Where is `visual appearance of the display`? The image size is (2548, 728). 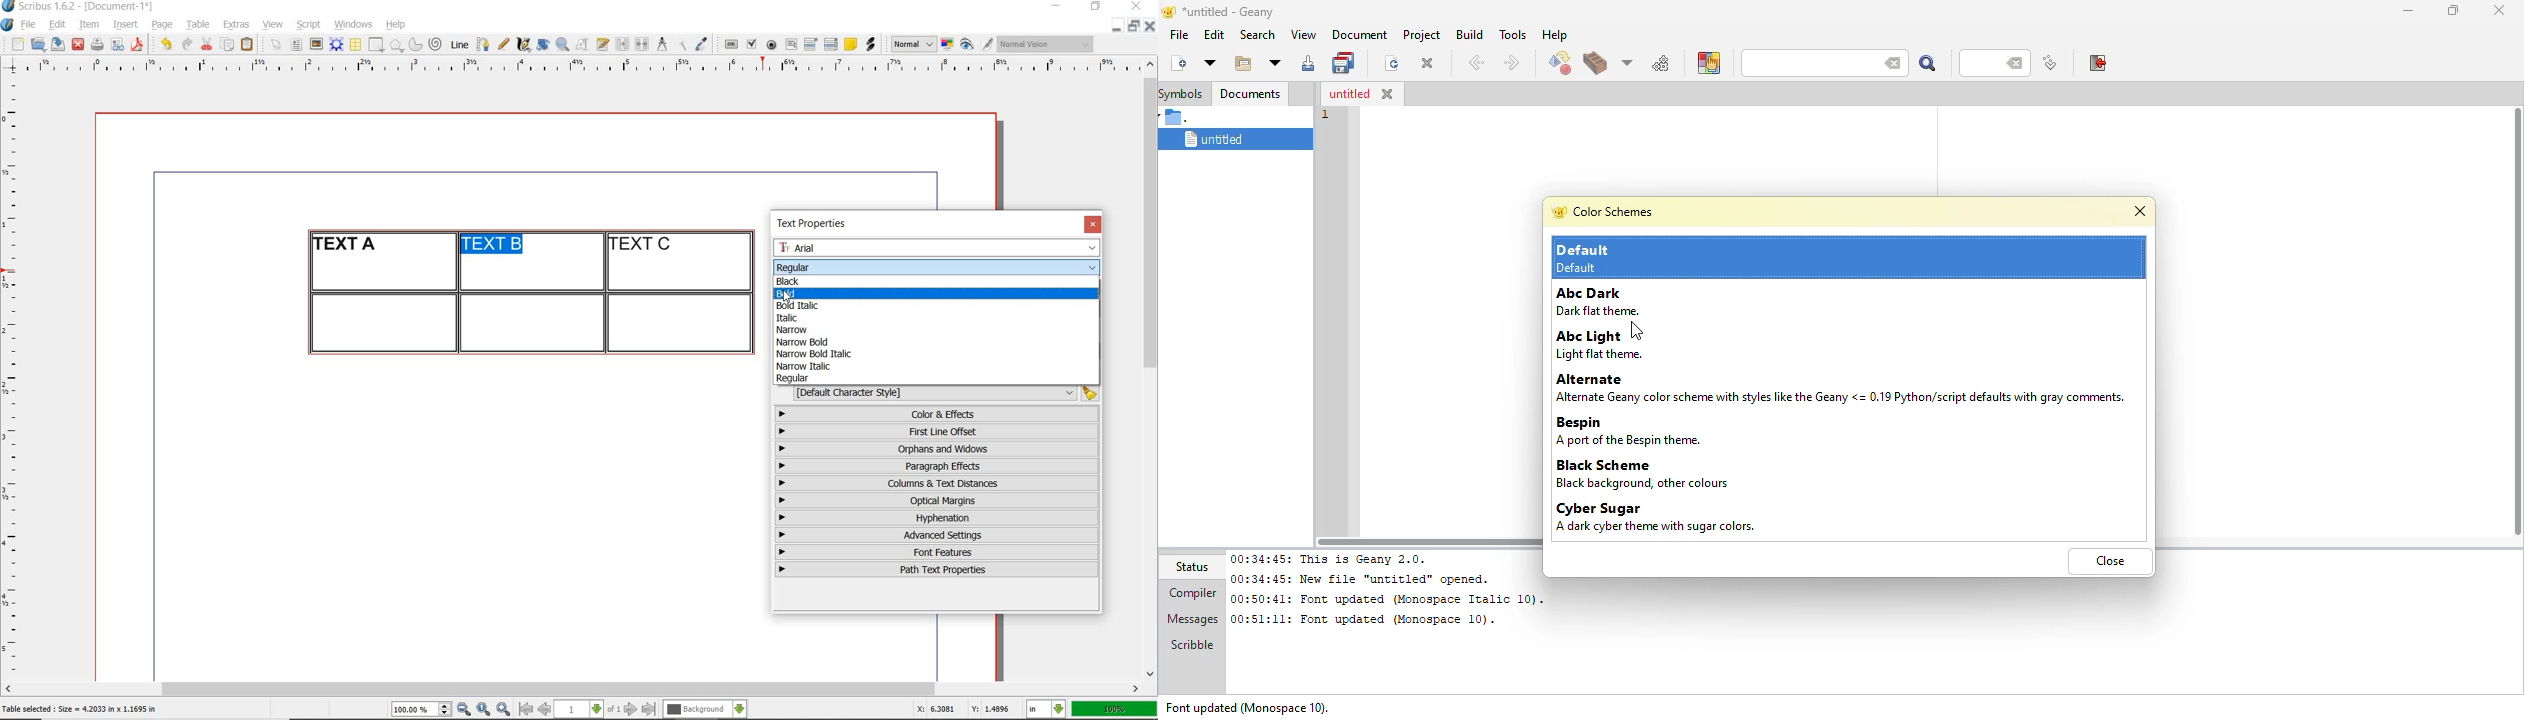 visual appearance of the display is located at coordinates (1047, 44).